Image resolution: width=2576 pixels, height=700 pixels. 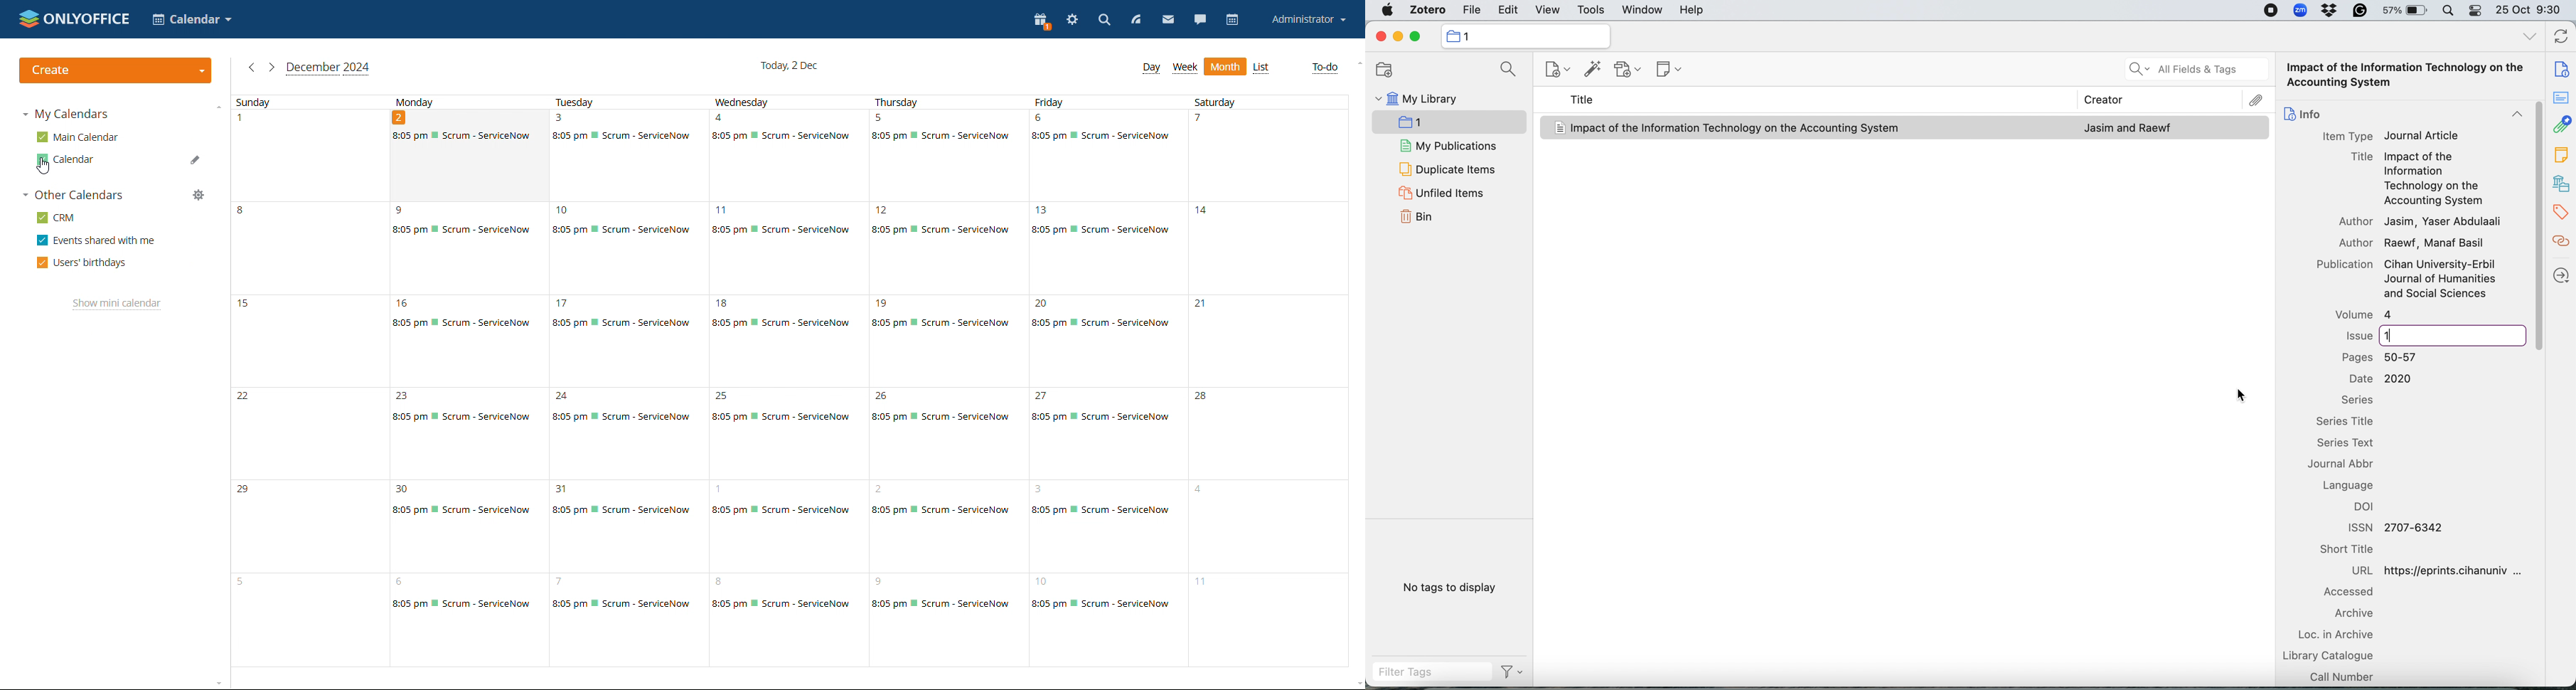 I want to click on create, so click(x=116, y=70).